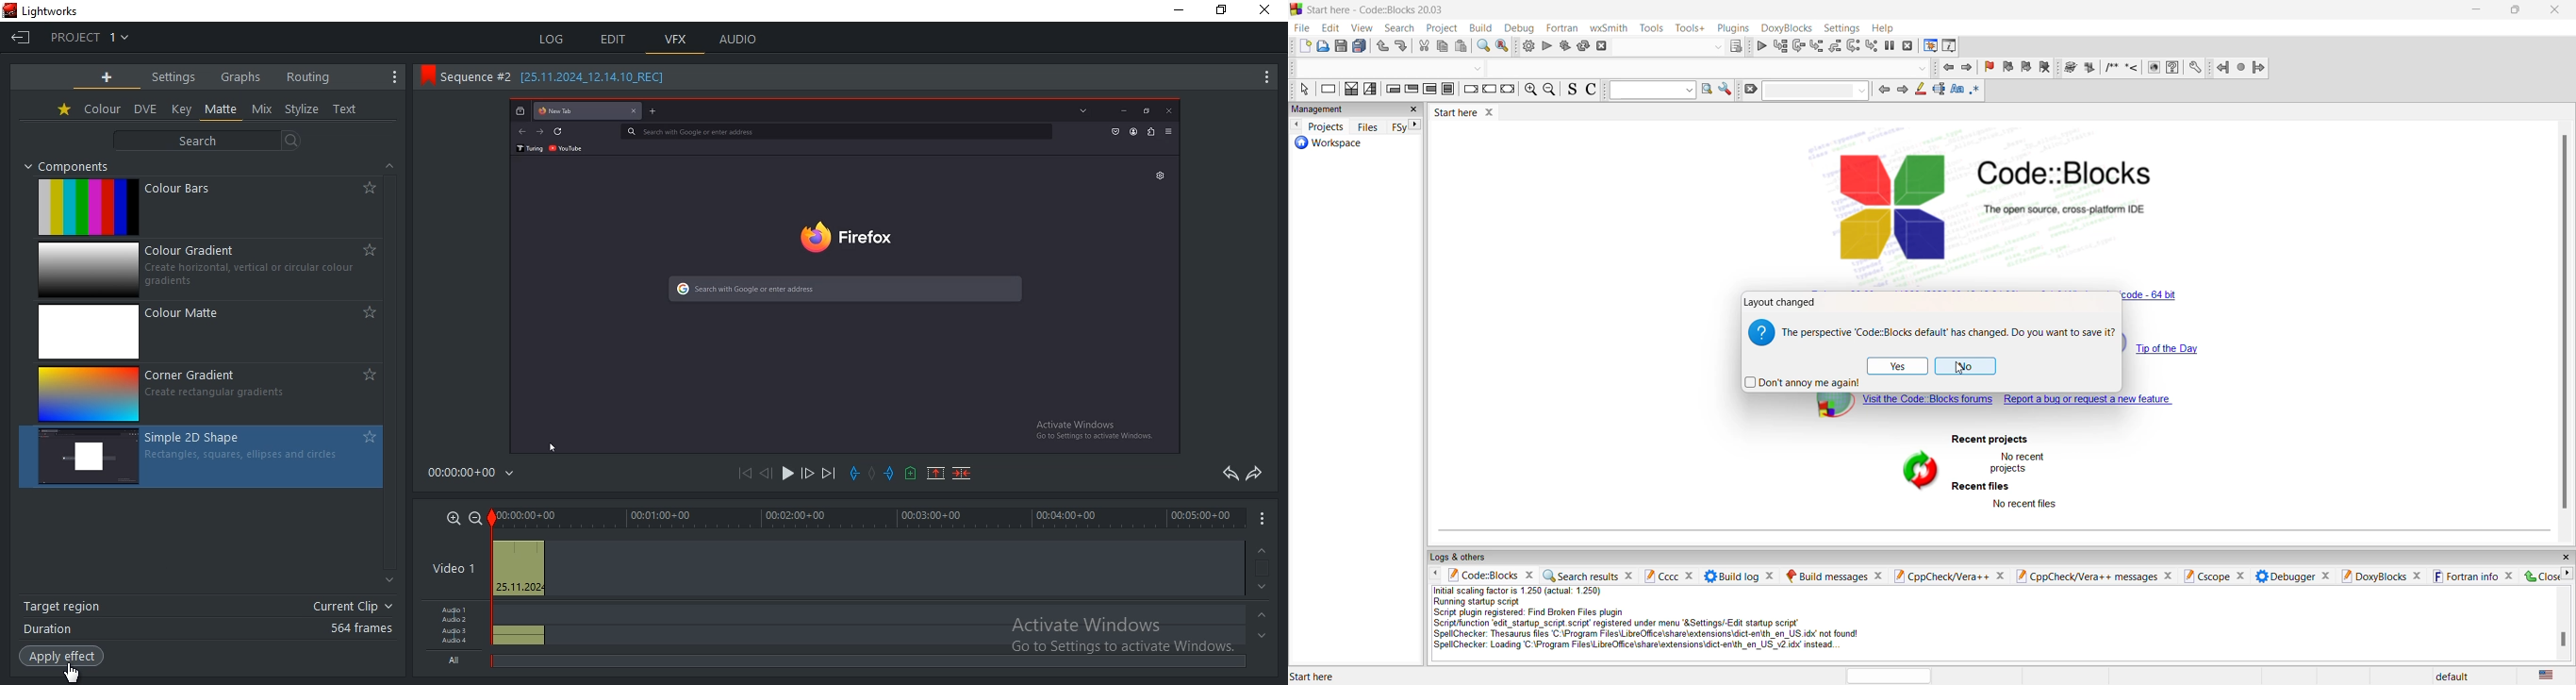 Image resolution: width=2576 pixels, height=700 pixels. I want to click on jump forward, so click(2257, 70).